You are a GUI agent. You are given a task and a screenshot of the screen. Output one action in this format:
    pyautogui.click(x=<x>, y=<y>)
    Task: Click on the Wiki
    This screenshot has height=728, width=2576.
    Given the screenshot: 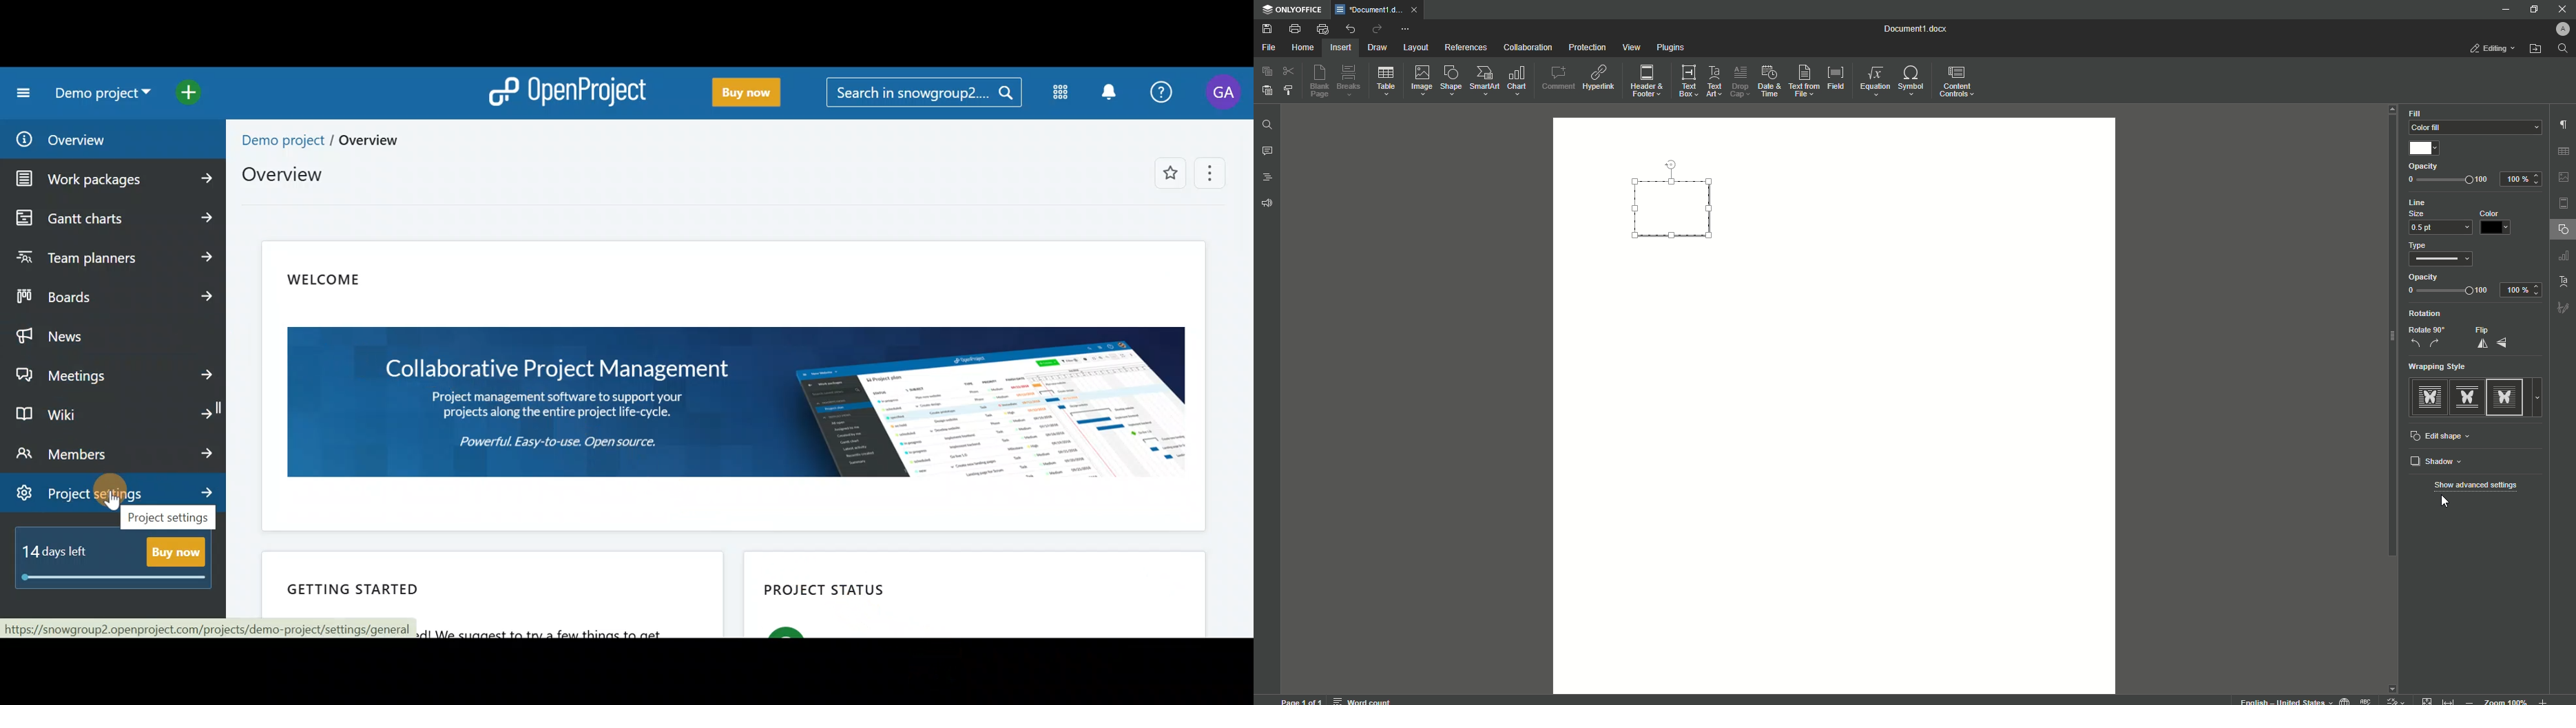 What is the action you would take?
    pyautogui.click(x=115, y=413)
    